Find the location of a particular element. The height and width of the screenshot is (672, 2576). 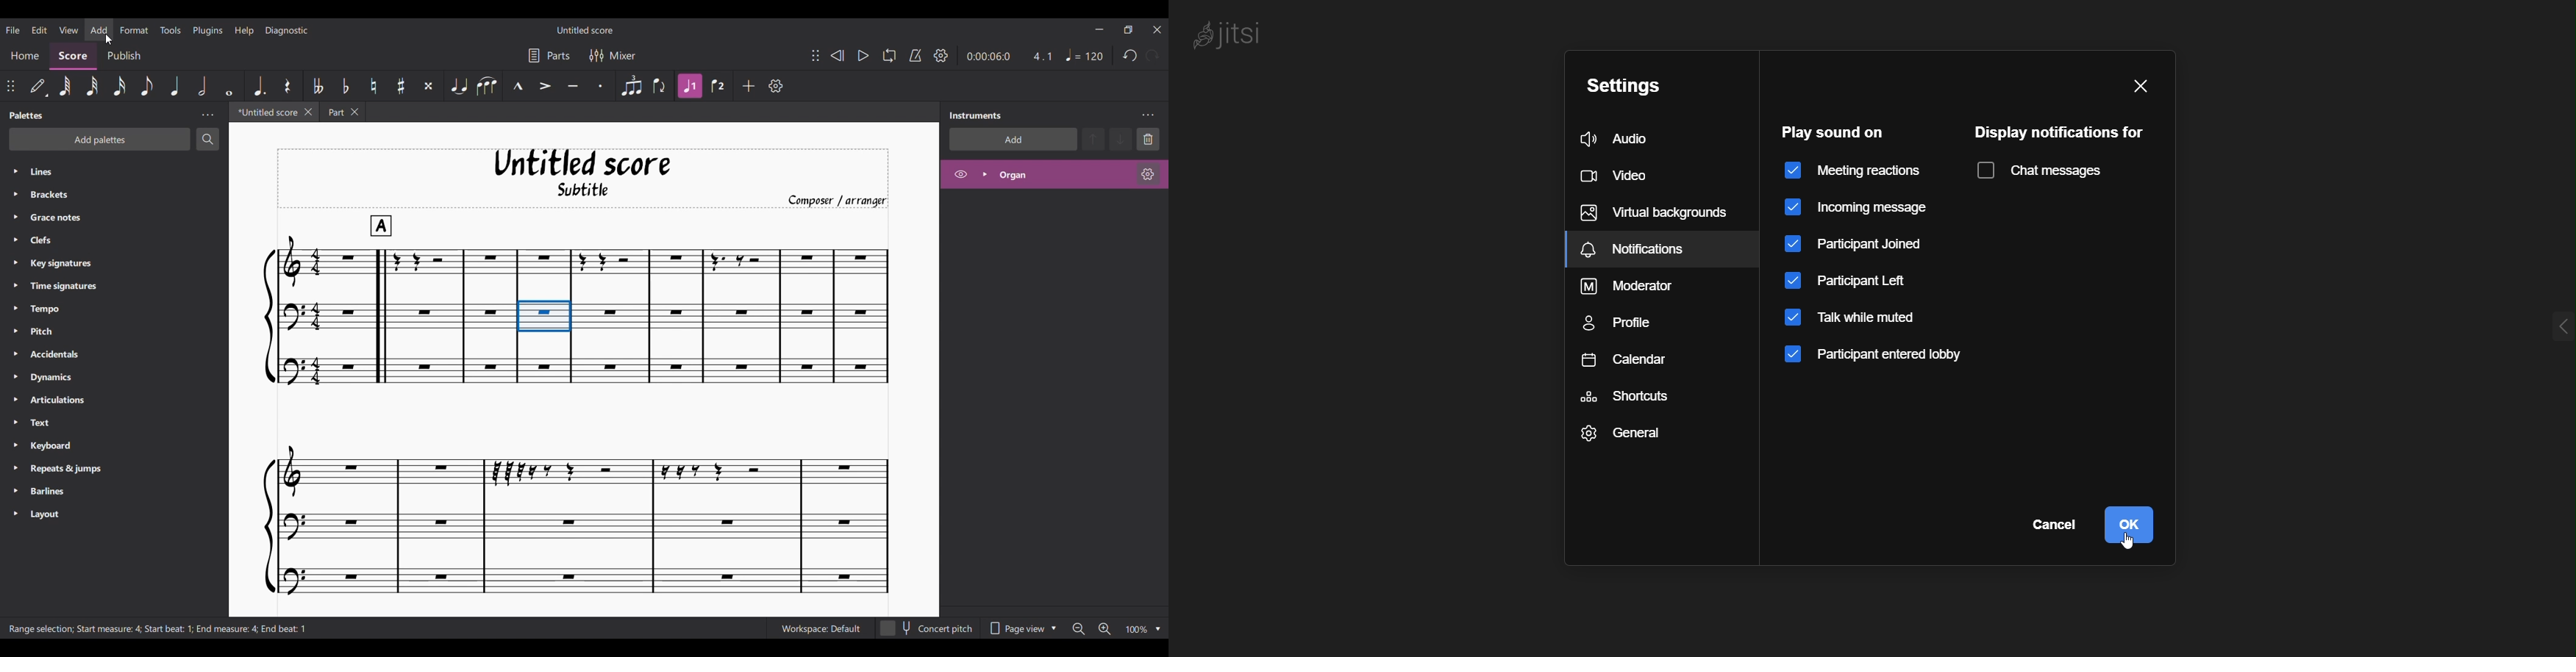

Zoom out is located at coordinates (1079, 629).